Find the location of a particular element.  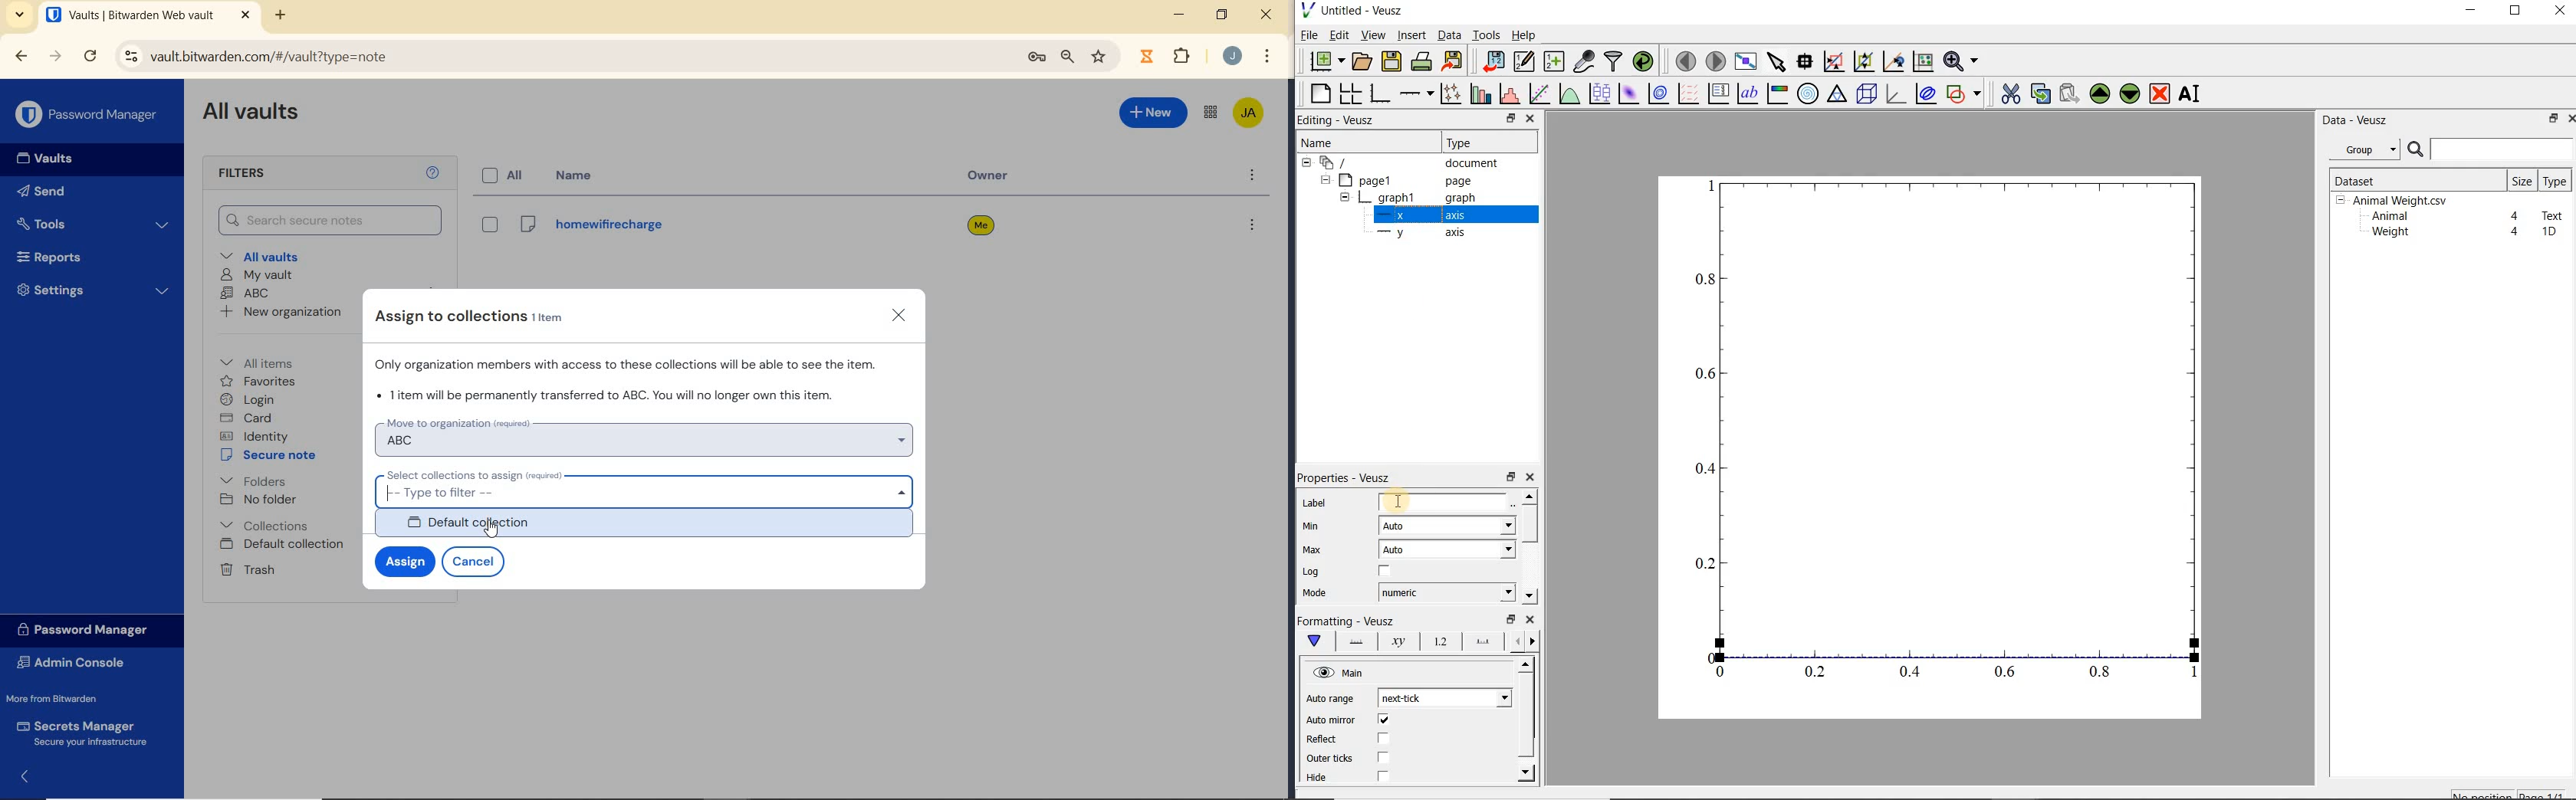

CLOSE is located at coordinates (1530, 118).